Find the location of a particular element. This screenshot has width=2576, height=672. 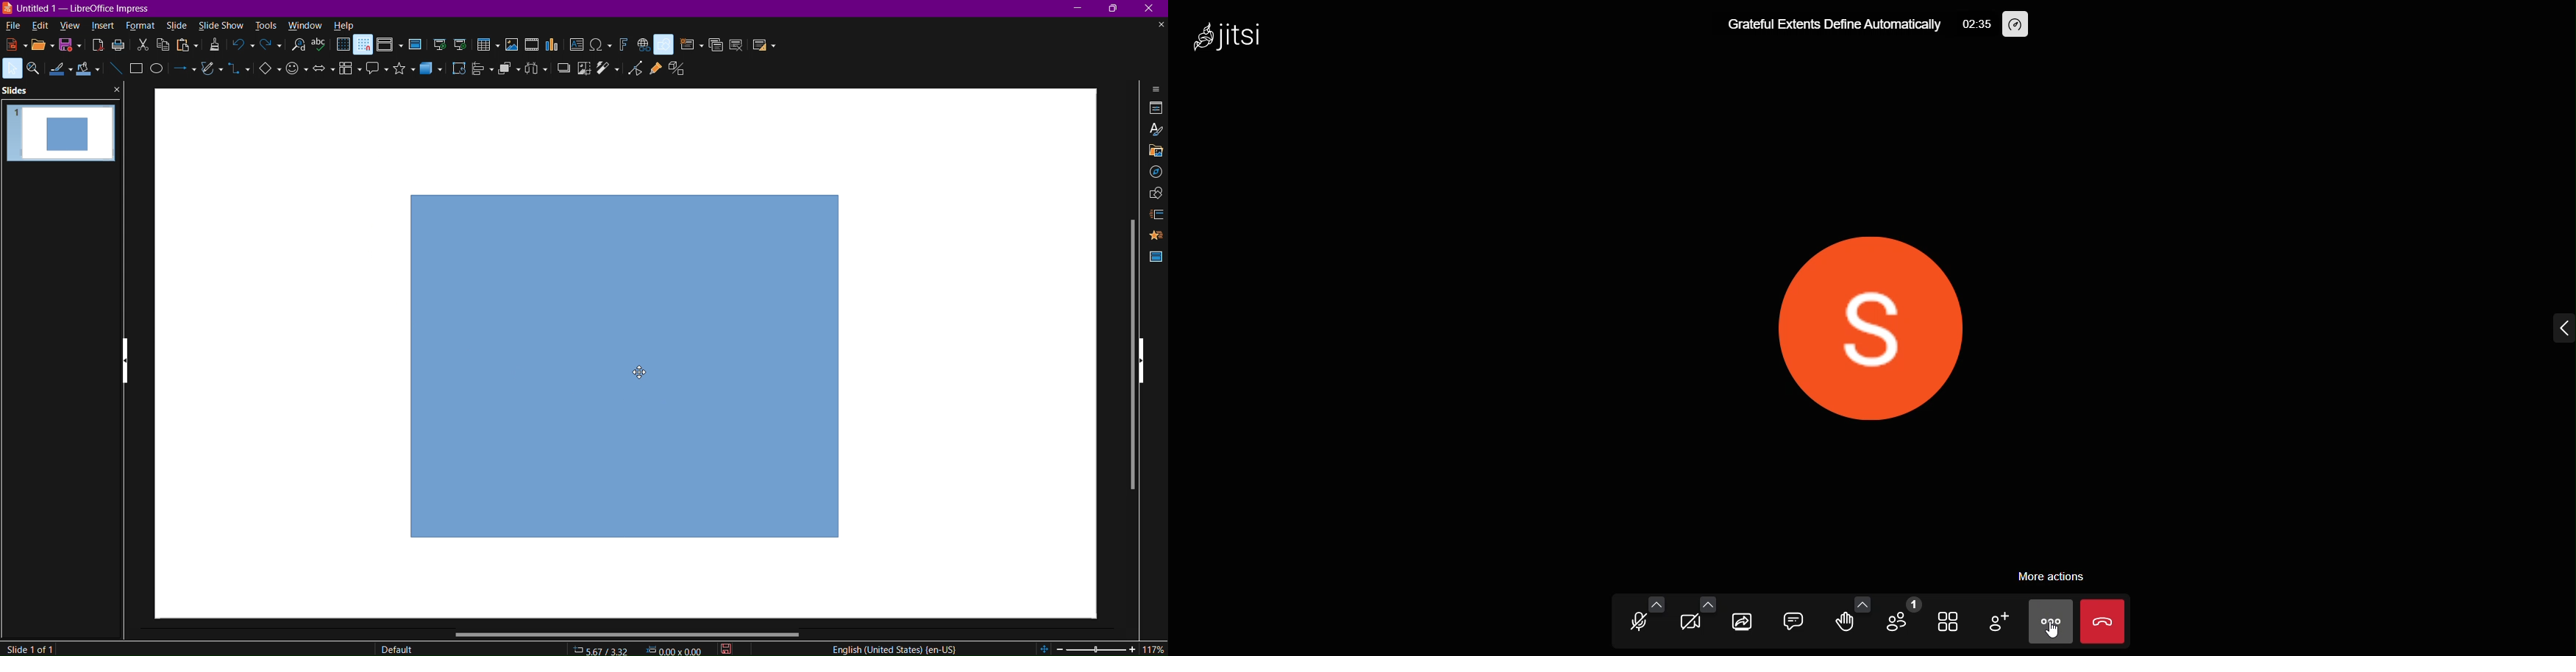

Paste is located at coordinates (187, 48).